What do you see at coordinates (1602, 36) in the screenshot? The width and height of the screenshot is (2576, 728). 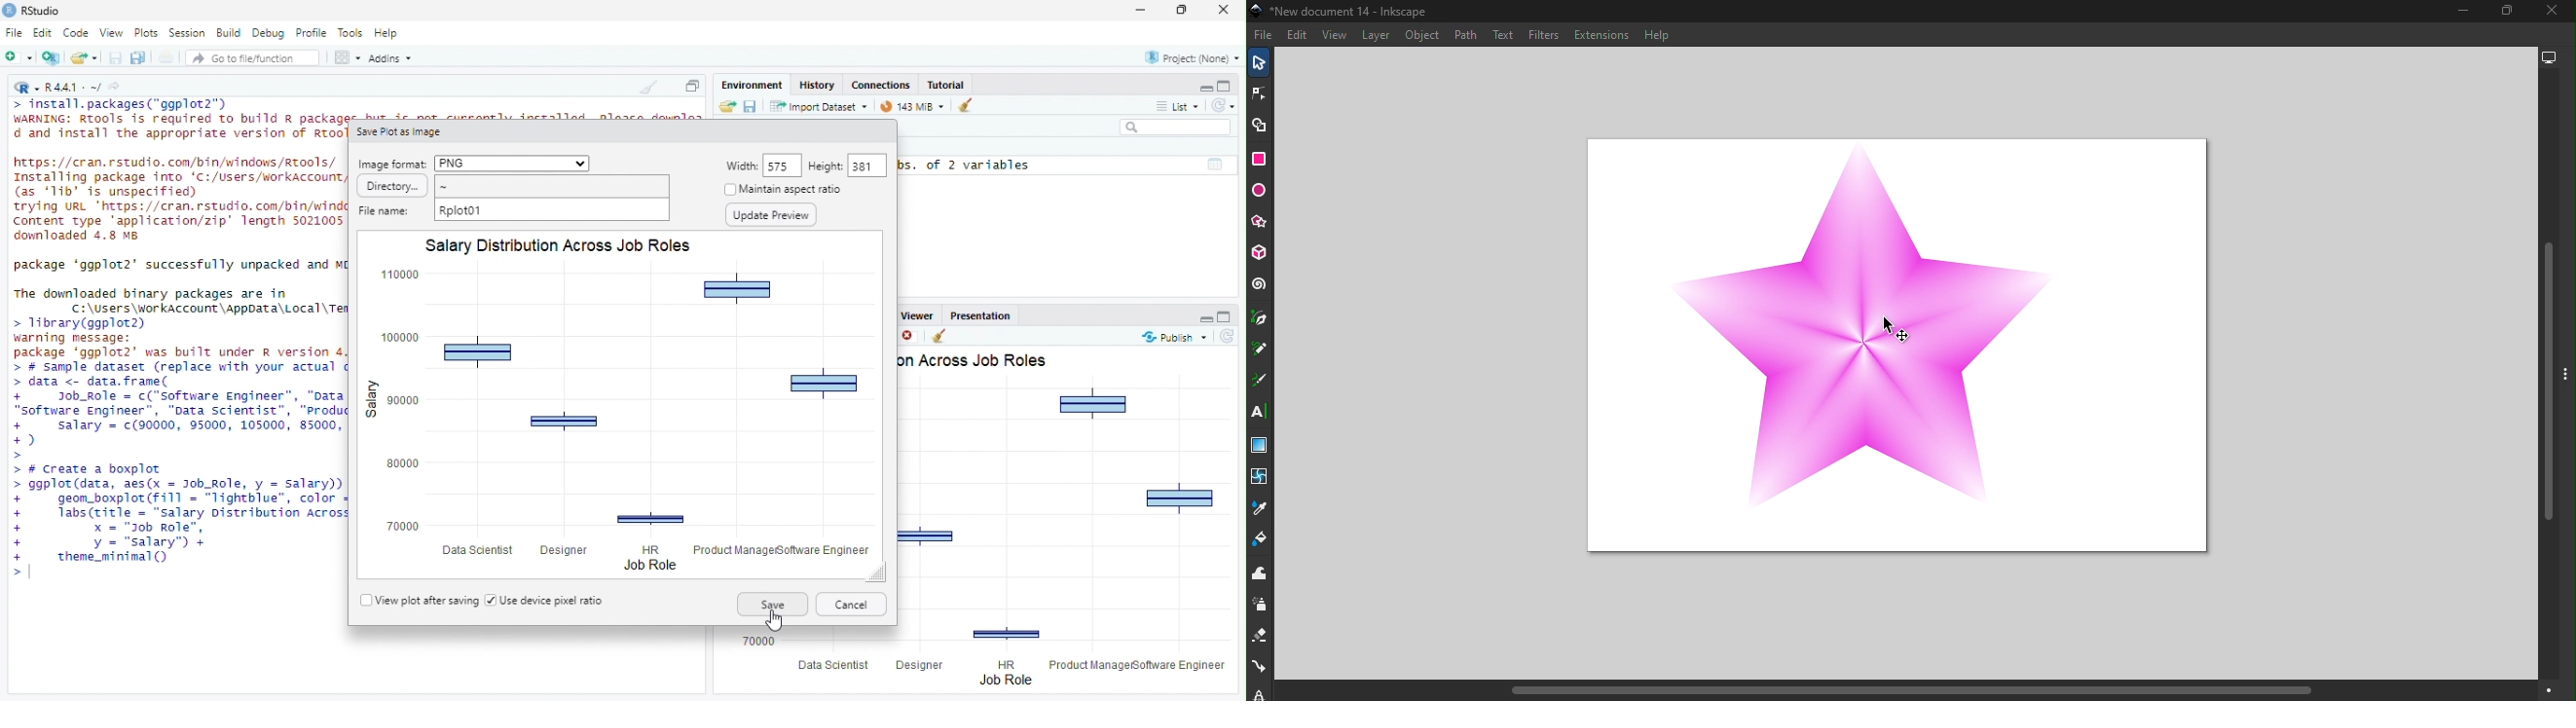 I see `Extensions` at bounding box center [1602, 36].